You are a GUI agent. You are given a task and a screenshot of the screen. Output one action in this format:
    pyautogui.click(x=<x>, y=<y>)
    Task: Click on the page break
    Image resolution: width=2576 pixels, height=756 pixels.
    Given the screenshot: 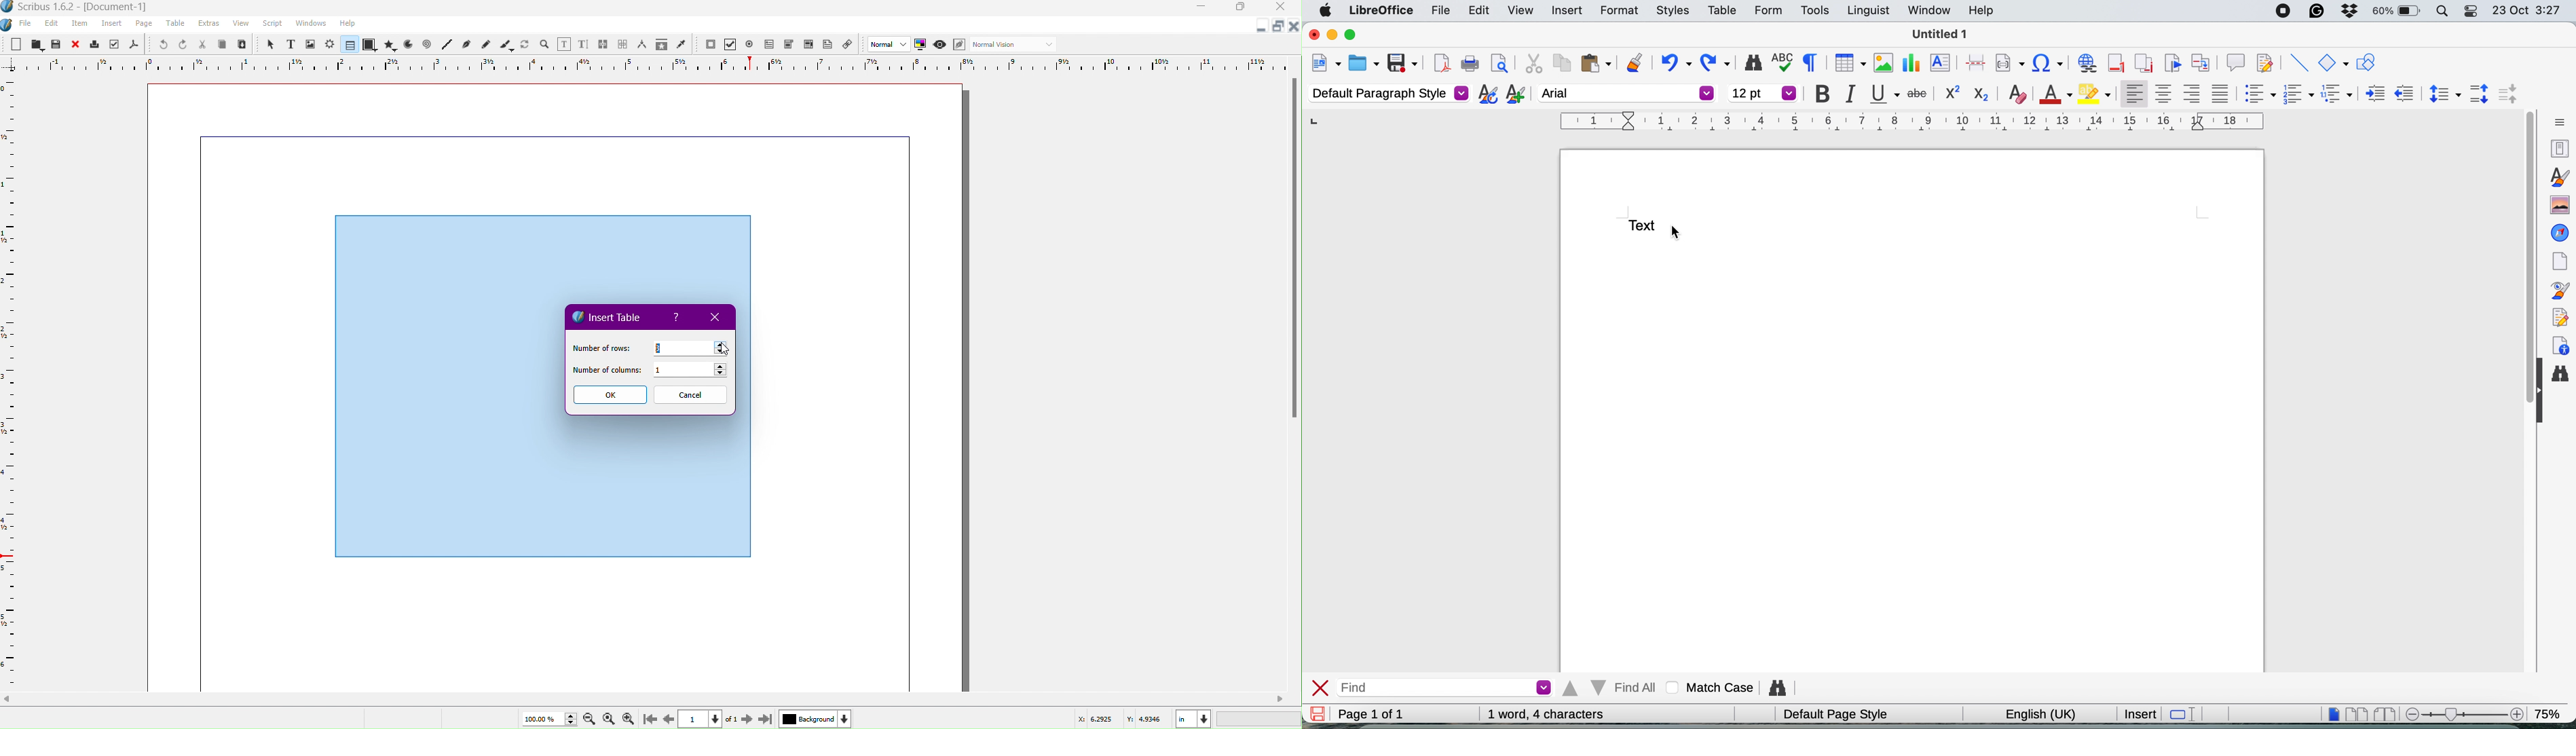 What is the action you would take?
    pyautogui.click(x=1977, y=62)
    